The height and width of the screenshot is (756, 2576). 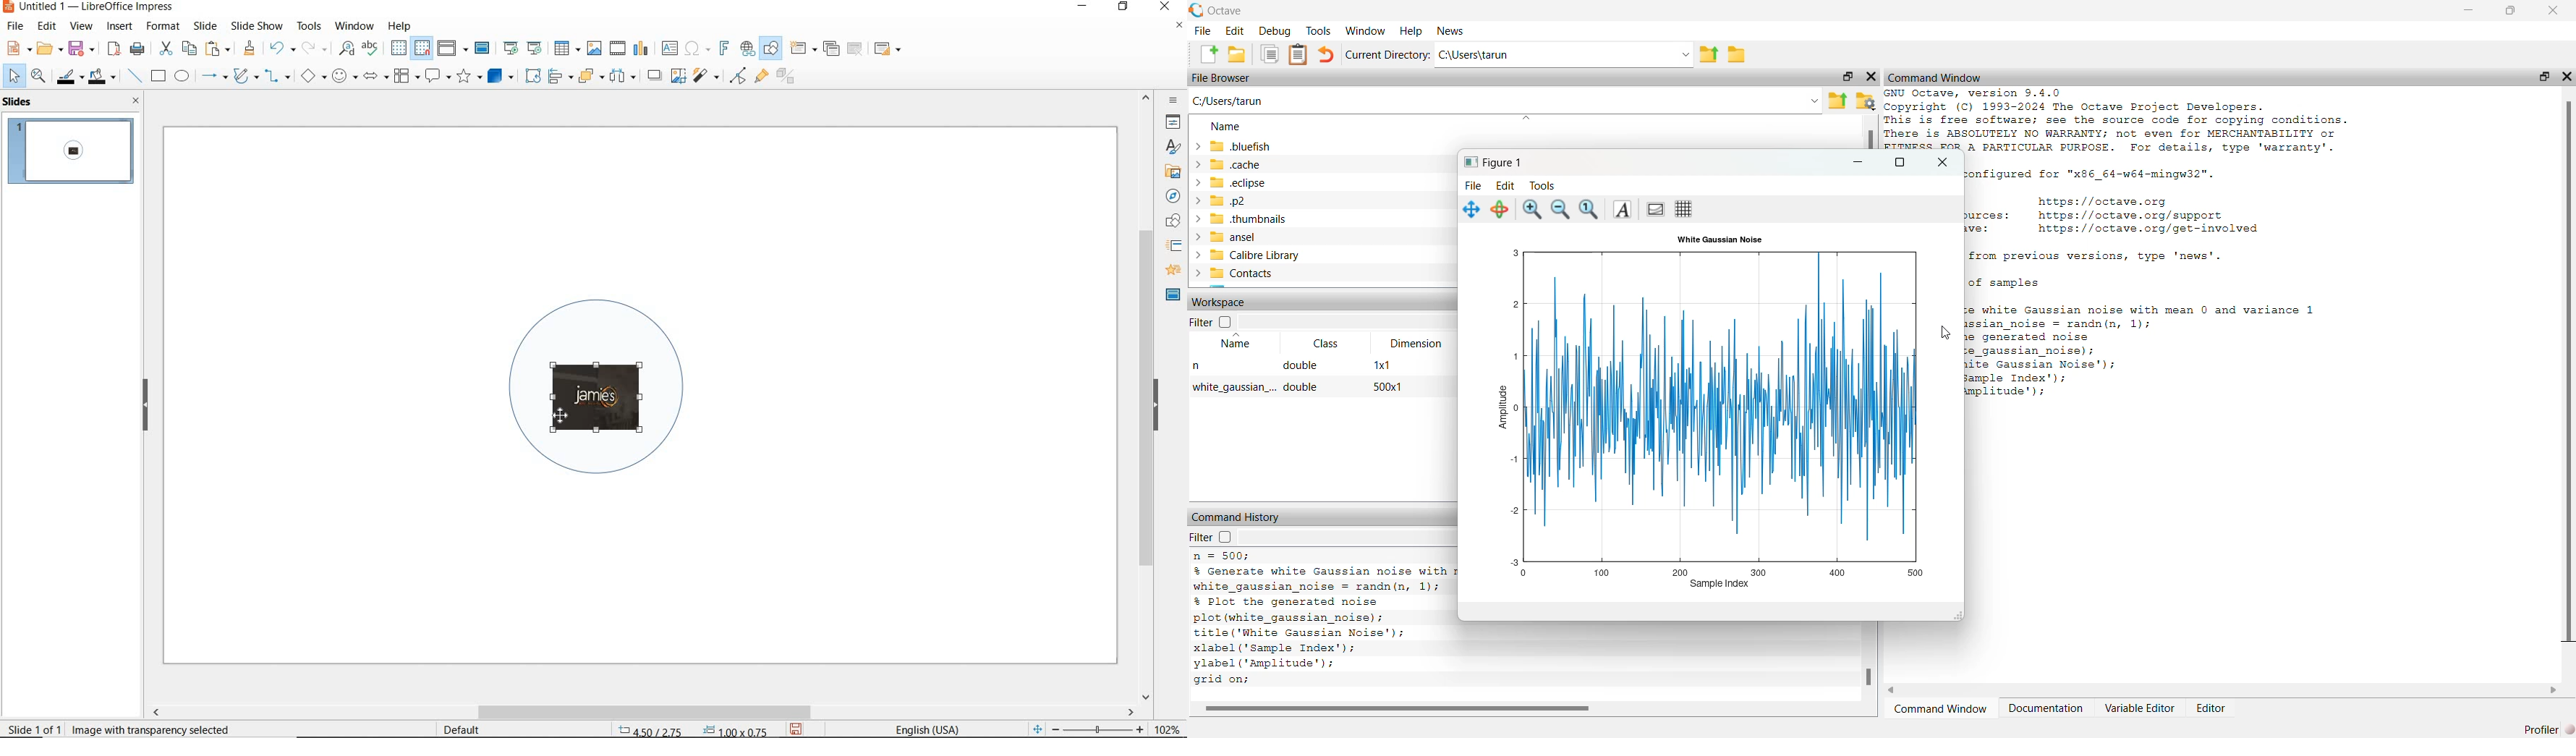 I want to click on cut, so click(x=164, y=49).